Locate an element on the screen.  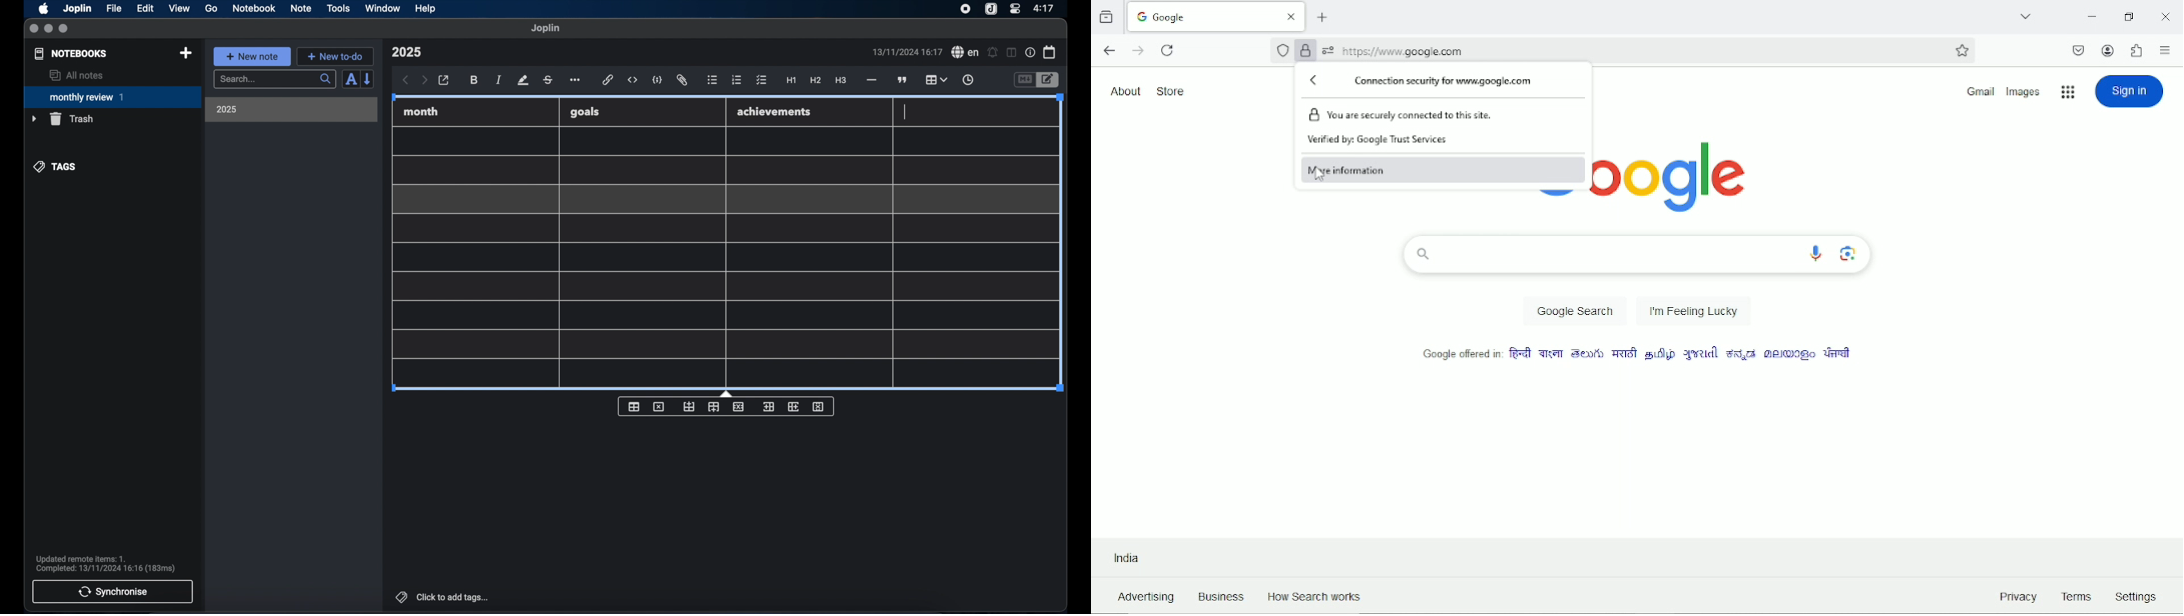
sort order field is located at coordinates (351, 80).